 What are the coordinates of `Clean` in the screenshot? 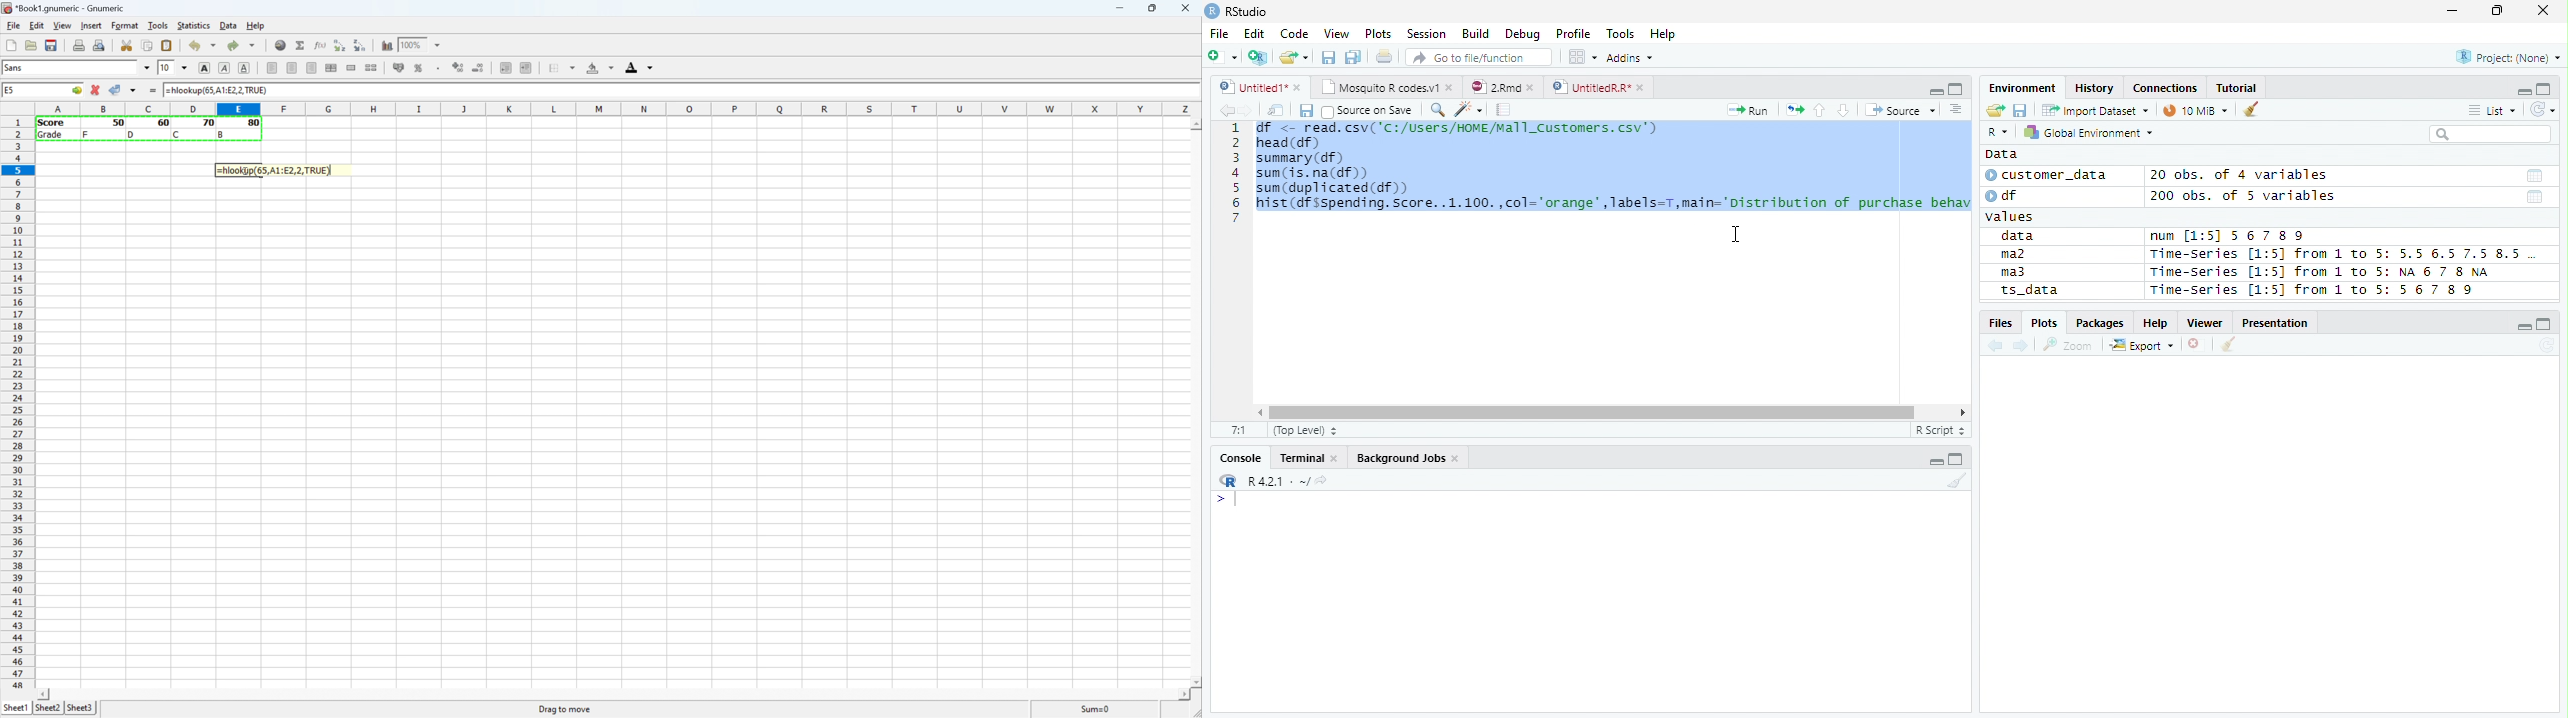 It's located at (1957, 482).